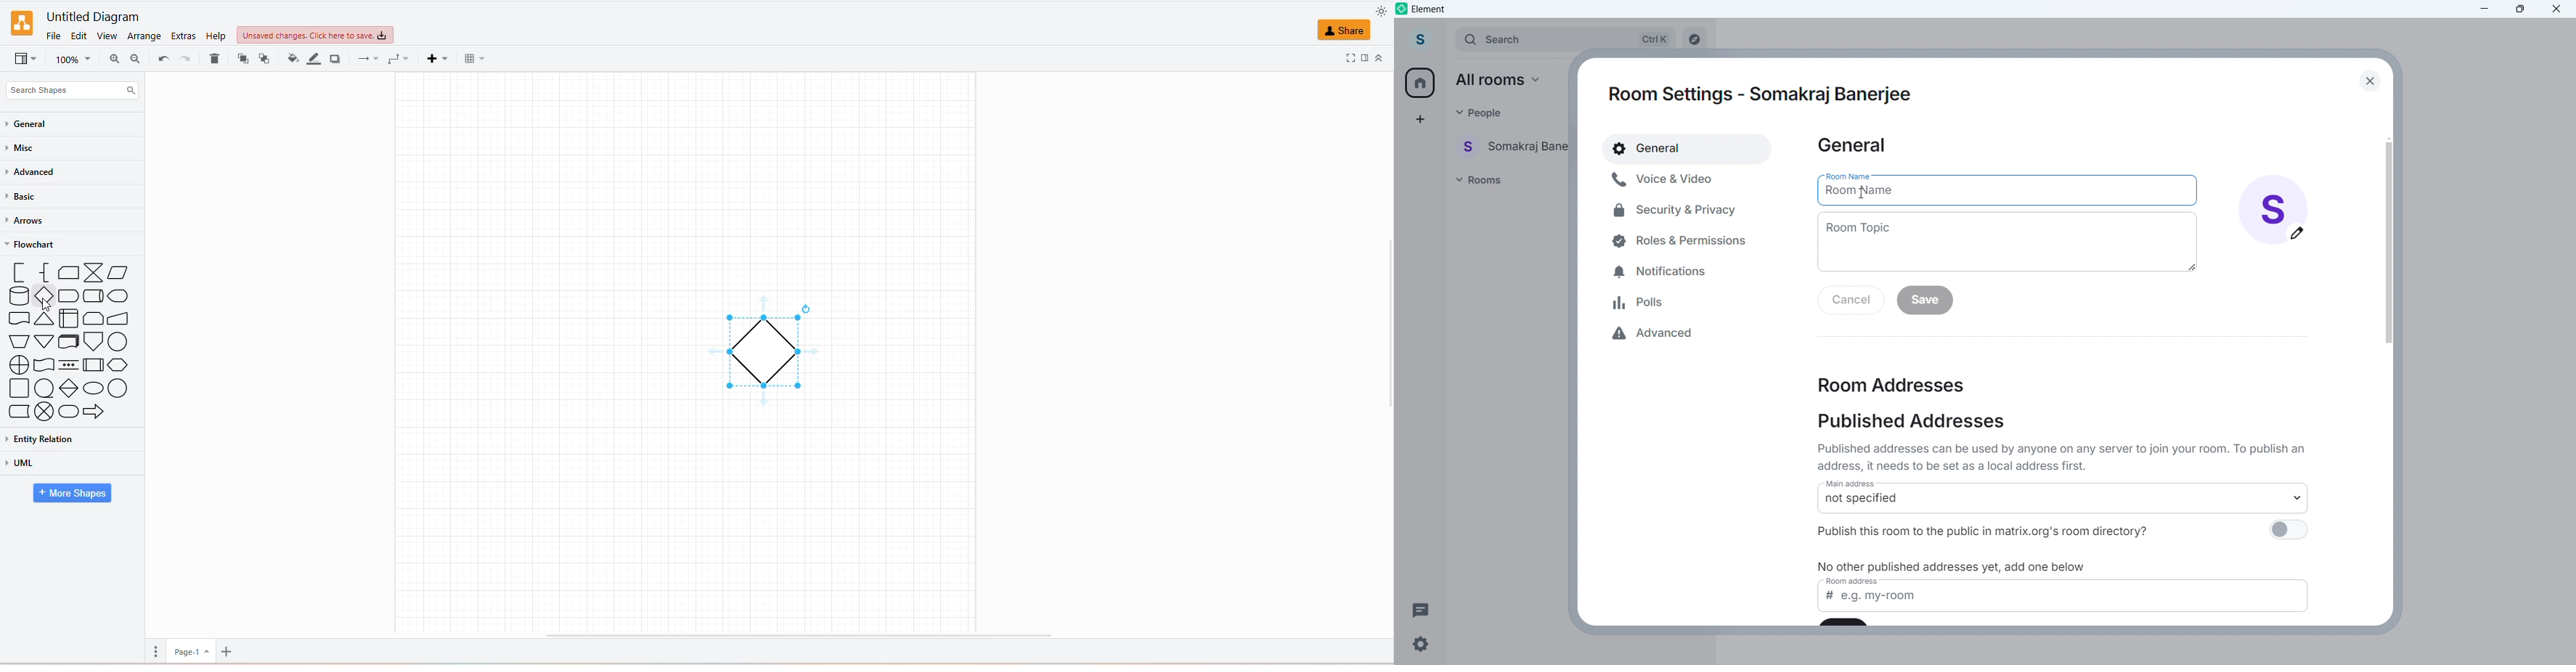  What do you see at coordinates (113, 60) in the screenshot?
I see `ZOOM IN ` at bounding box center [113, 60].